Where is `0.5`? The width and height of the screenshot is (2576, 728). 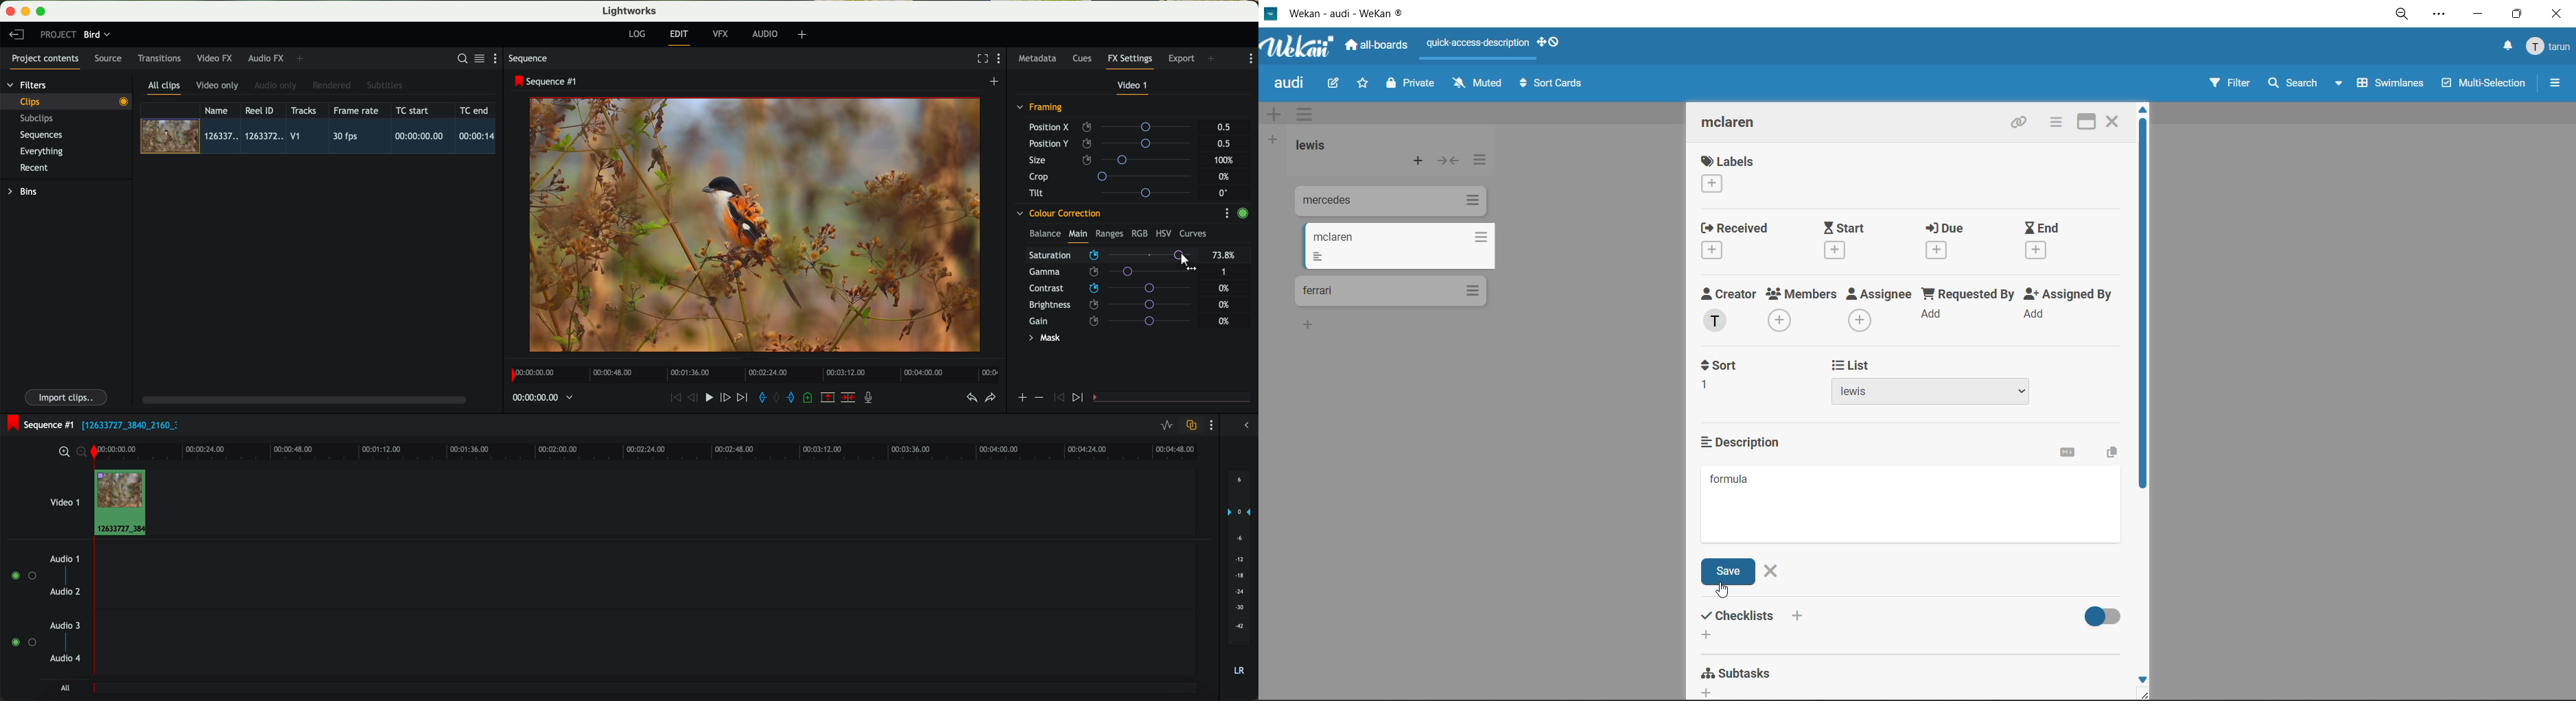
0.5 is located at coordinates (1223, 143).